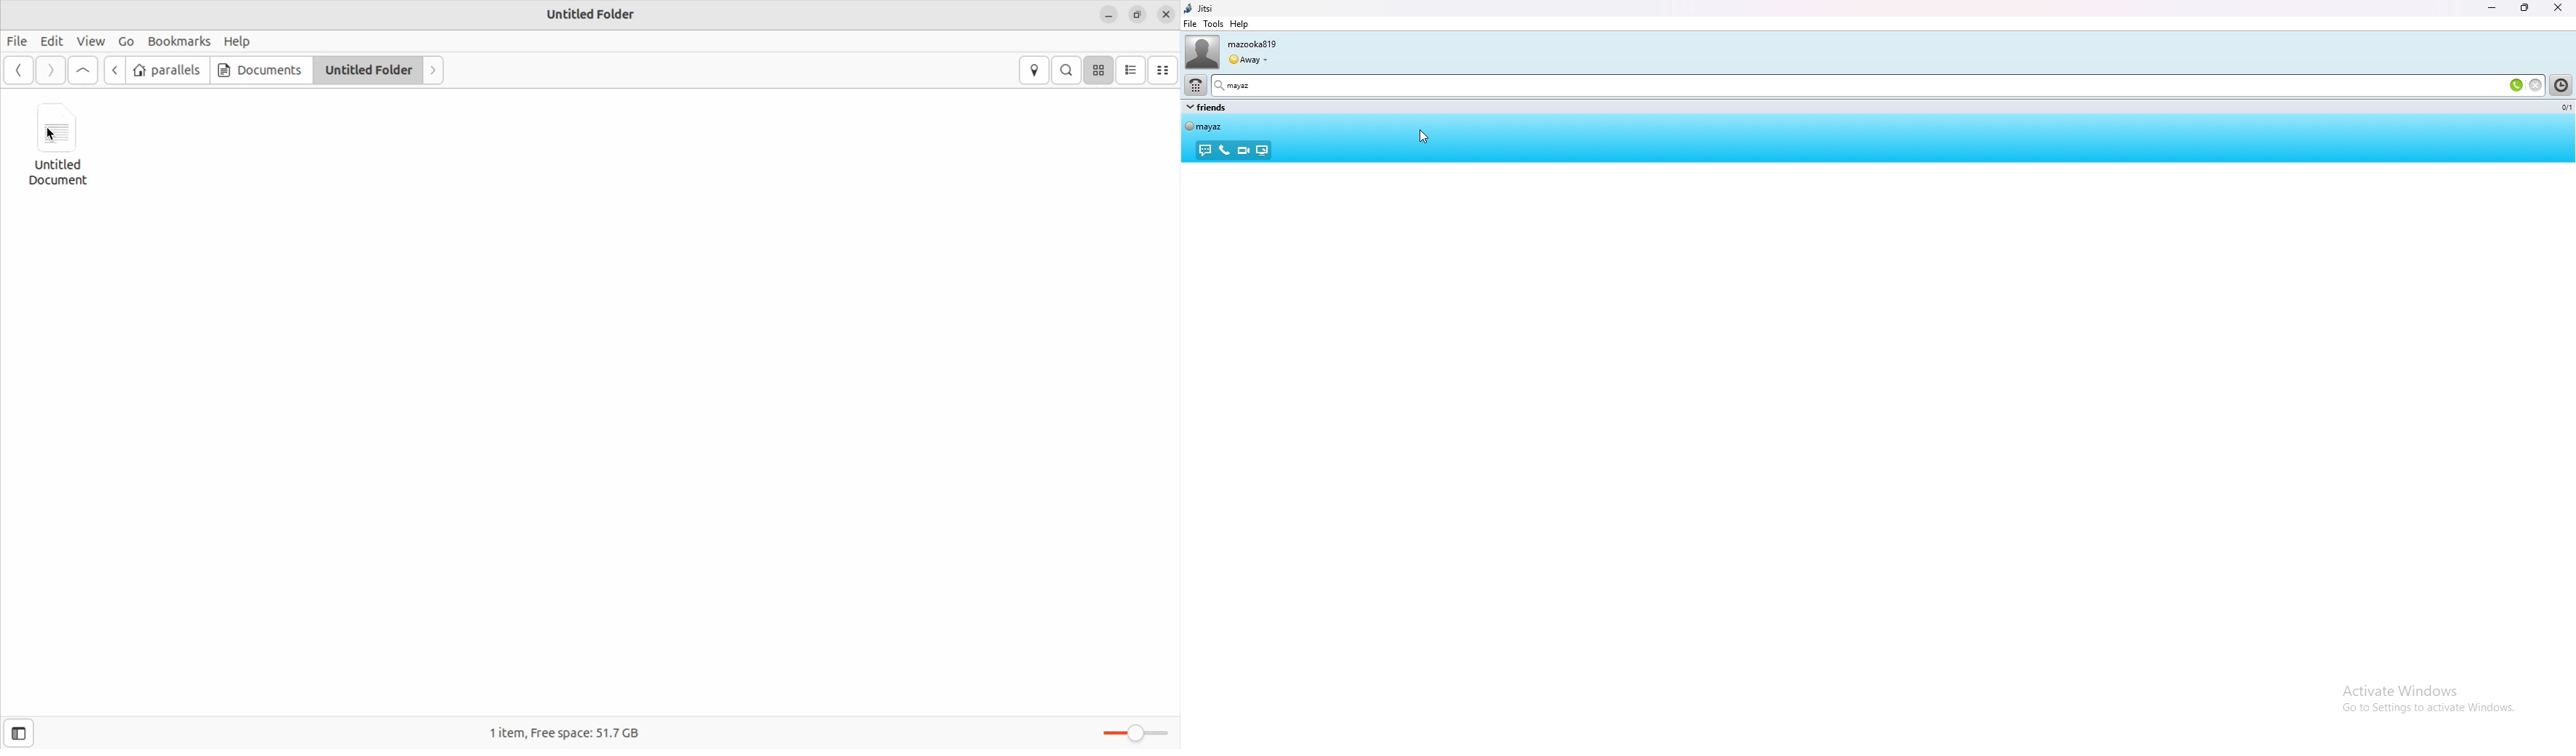 The height and width of the screenshot is (756, 2576). What do you see at coordinates (1249, 57) in the screenshot?
I see `Away ` at bounding box center [1249, 57].